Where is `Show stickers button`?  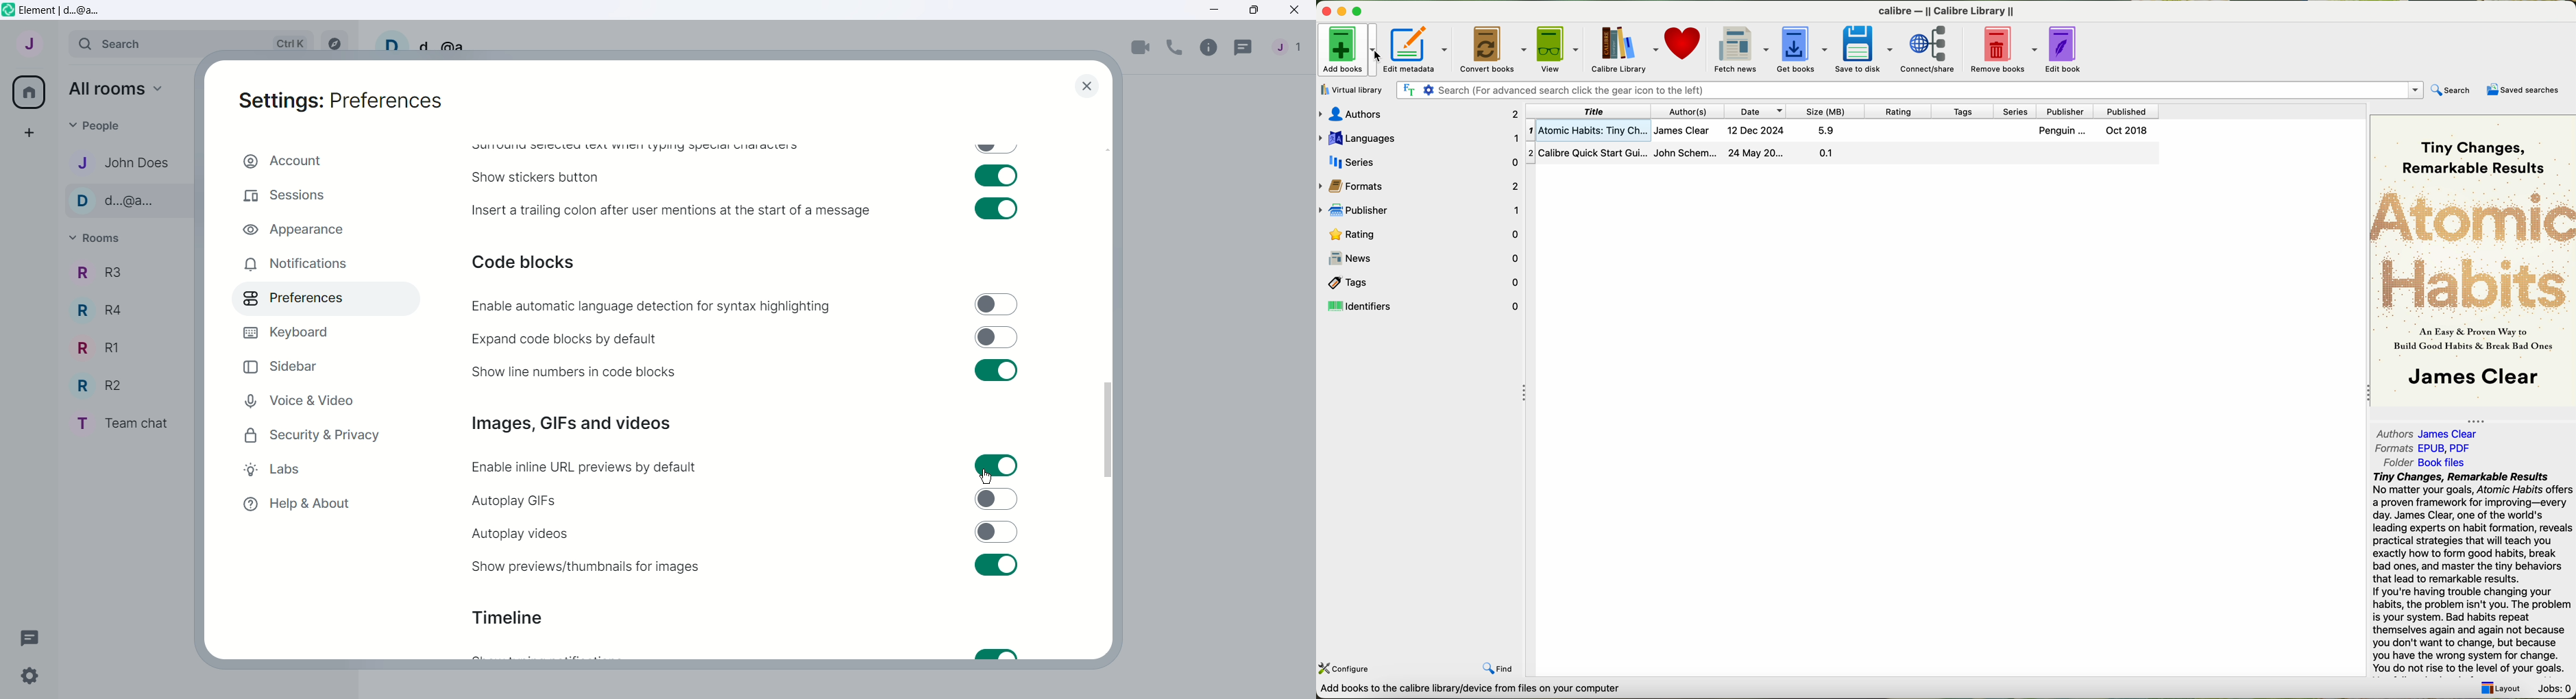
Show stickers button is located at coordinates (535, 177).